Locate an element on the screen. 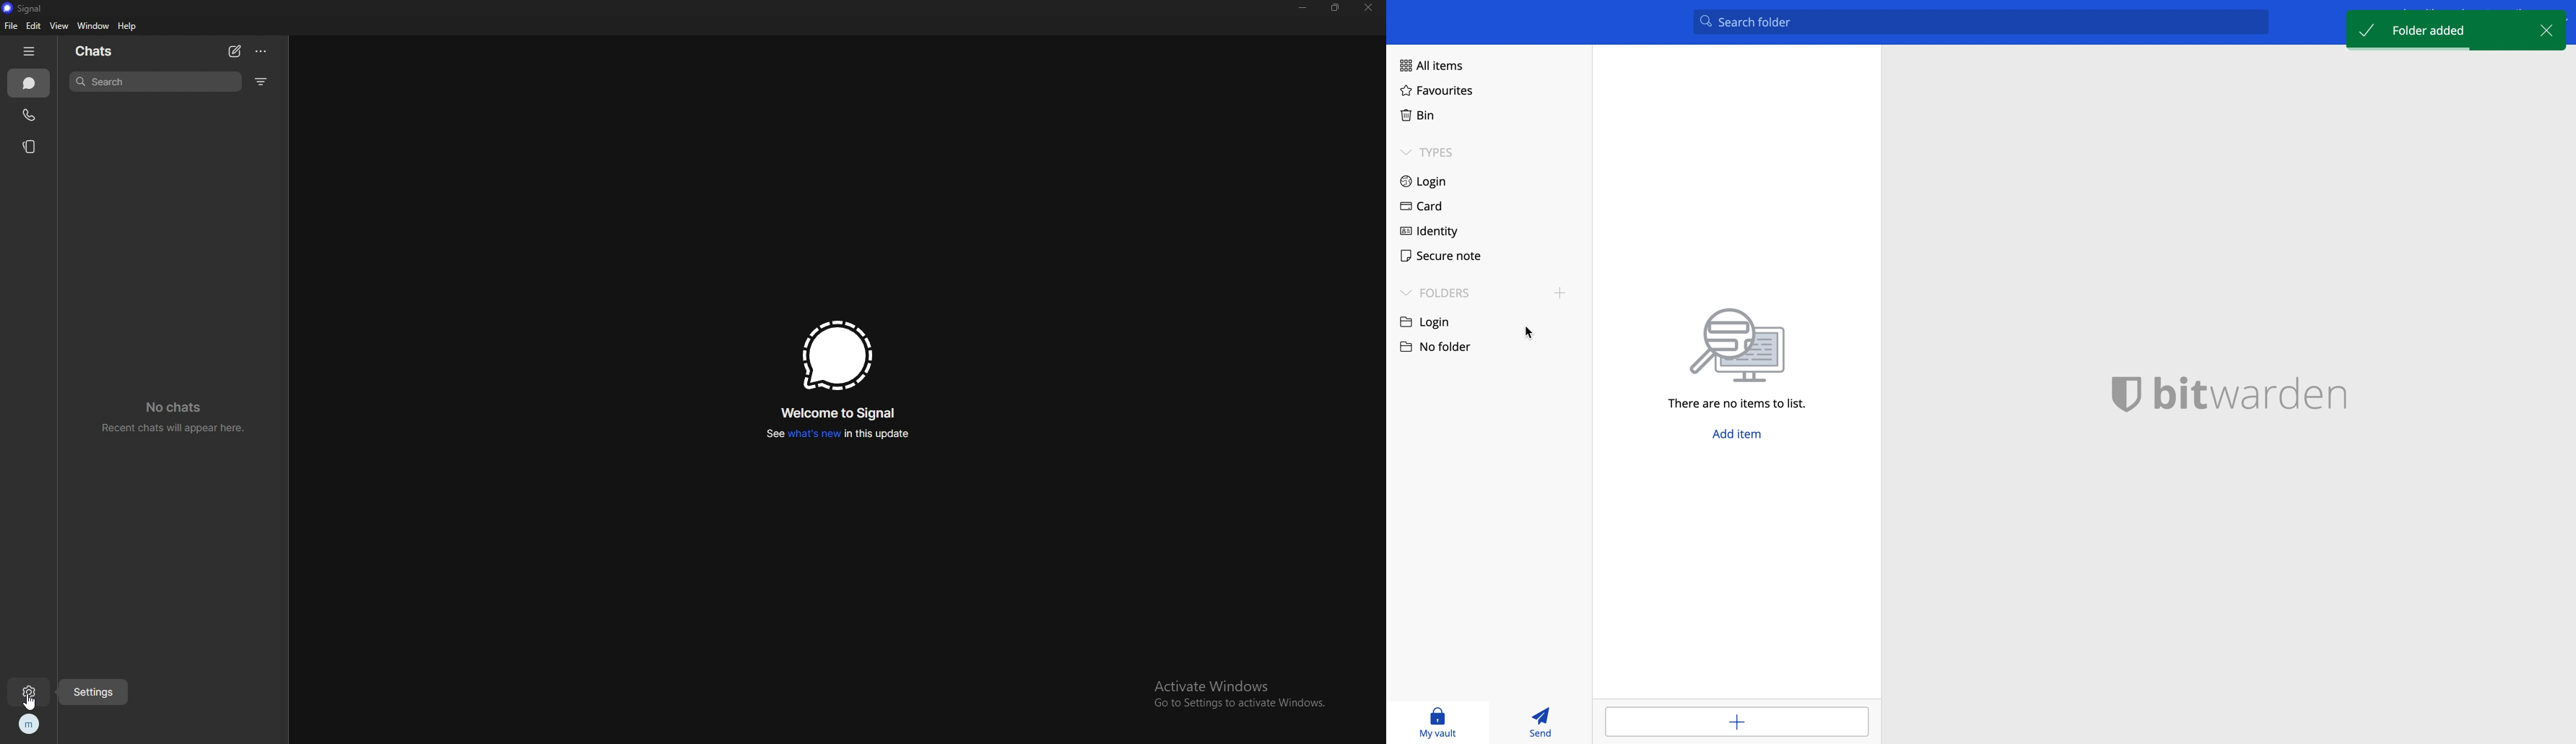 This screenshot has width=2576, height=756. welcome to signal is located at coordinates (841, 412).